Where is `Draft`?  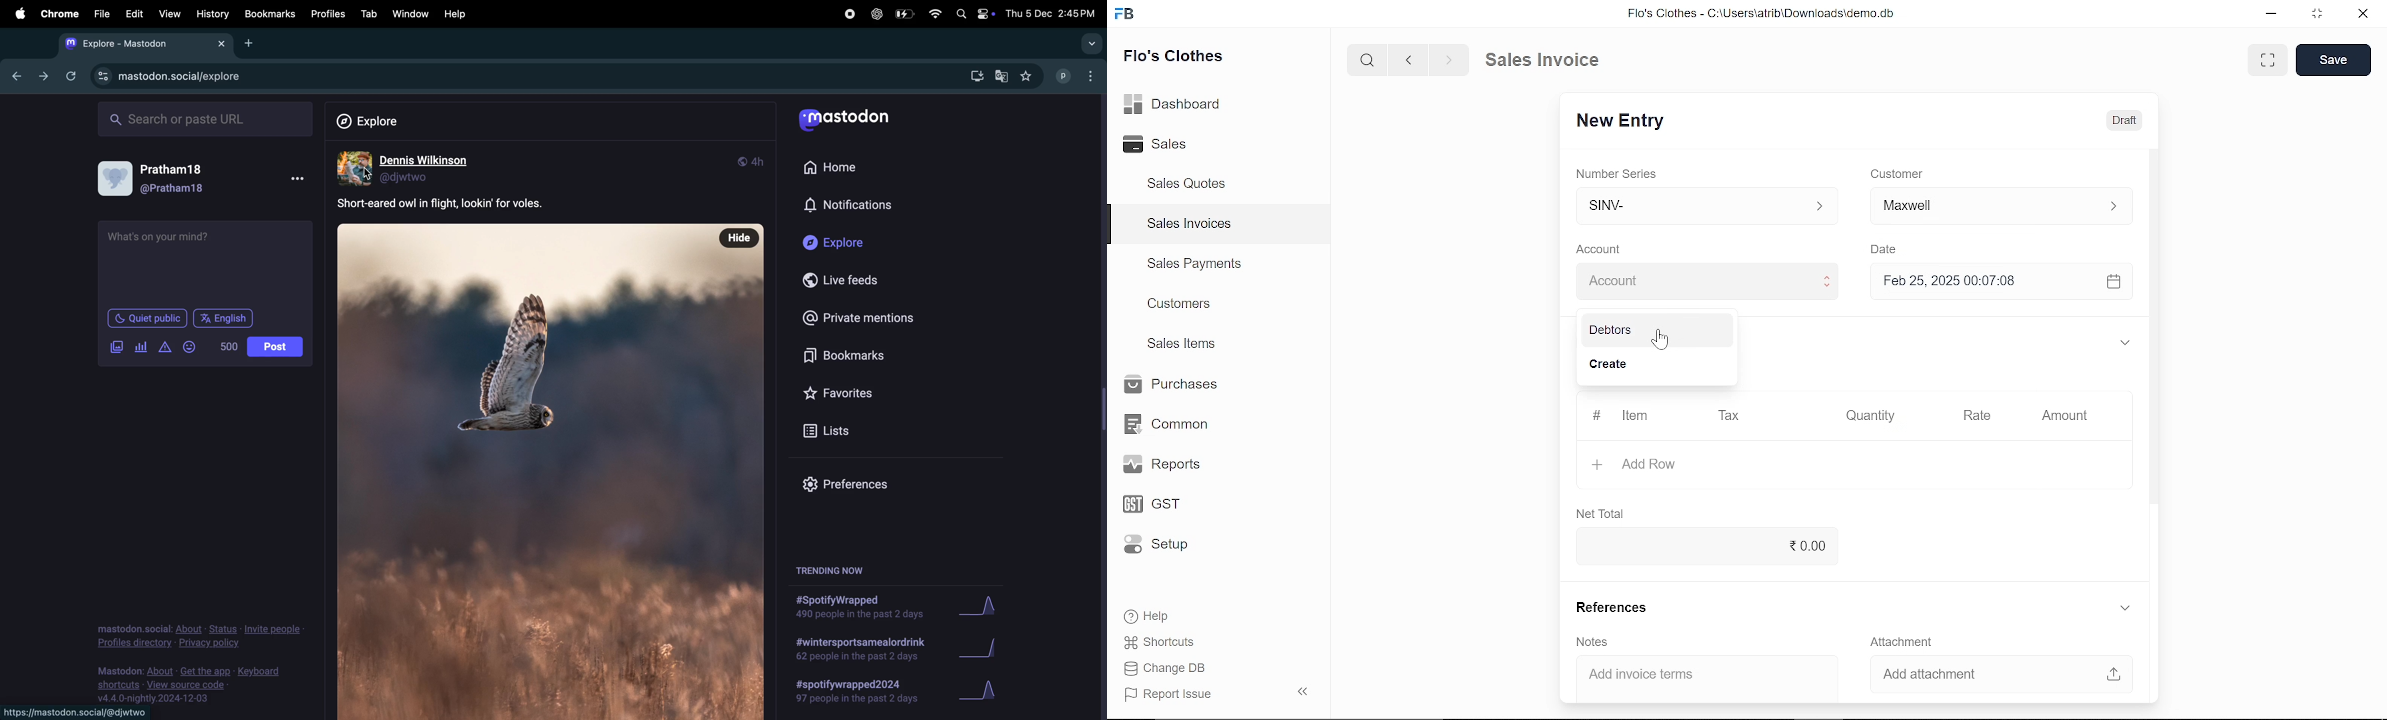
Draft is located at coordinates (2128, 118).